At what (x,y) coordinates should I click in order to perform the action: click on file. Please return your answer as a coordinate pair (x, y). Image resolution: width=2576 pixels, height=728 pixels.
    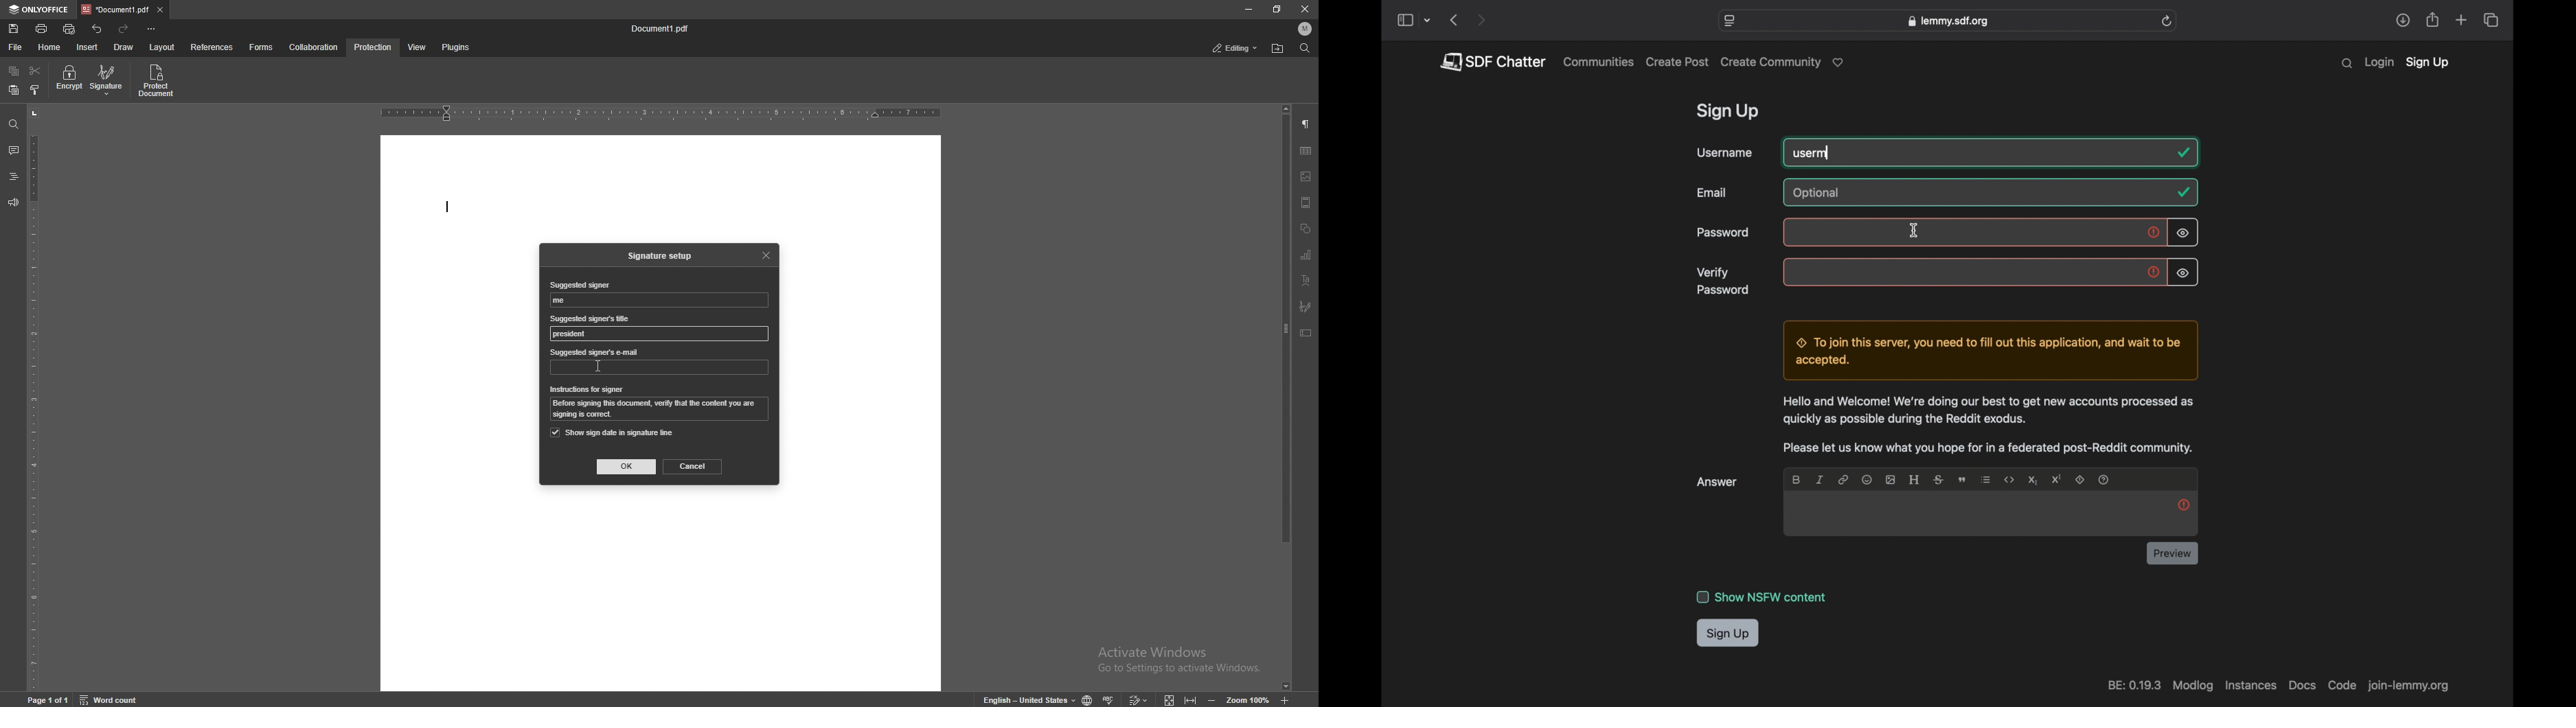
    Looking at the image, I should click on (16, 47).